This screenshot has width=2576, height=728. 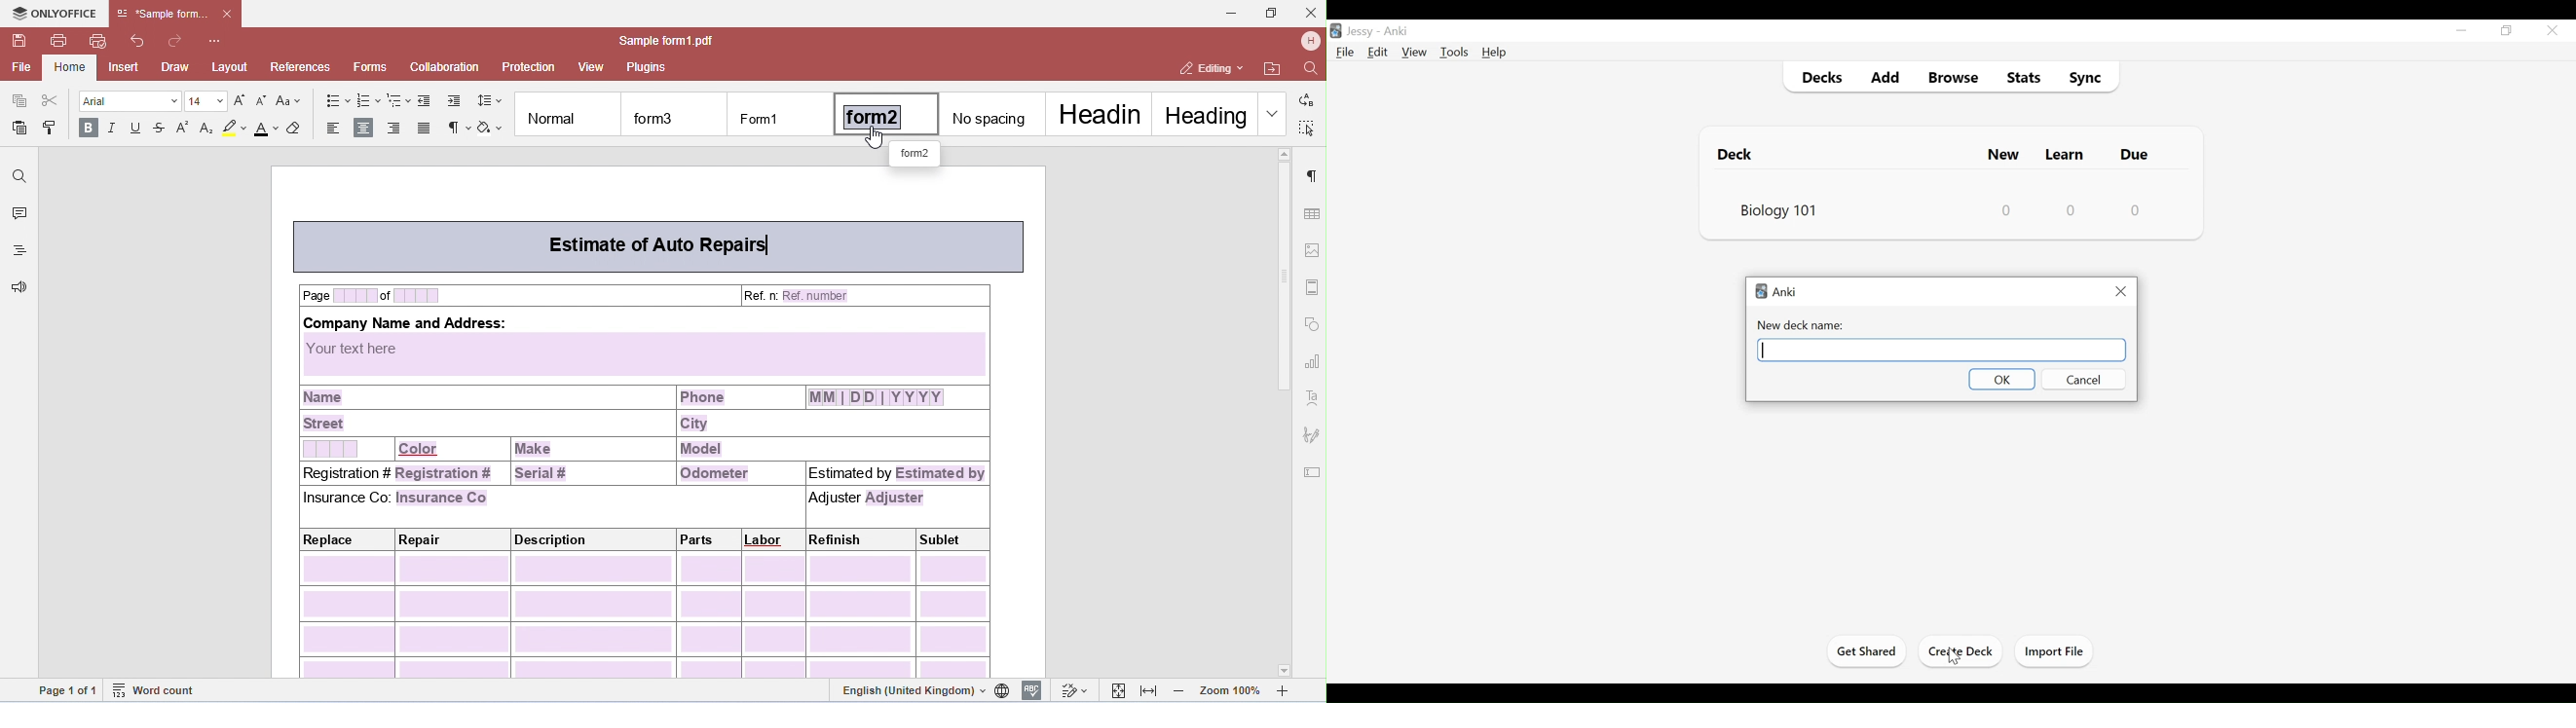 What do you see at coordinates (1347, 52) in the screenshot?
I see `File` at bounding box center [1347, 52].